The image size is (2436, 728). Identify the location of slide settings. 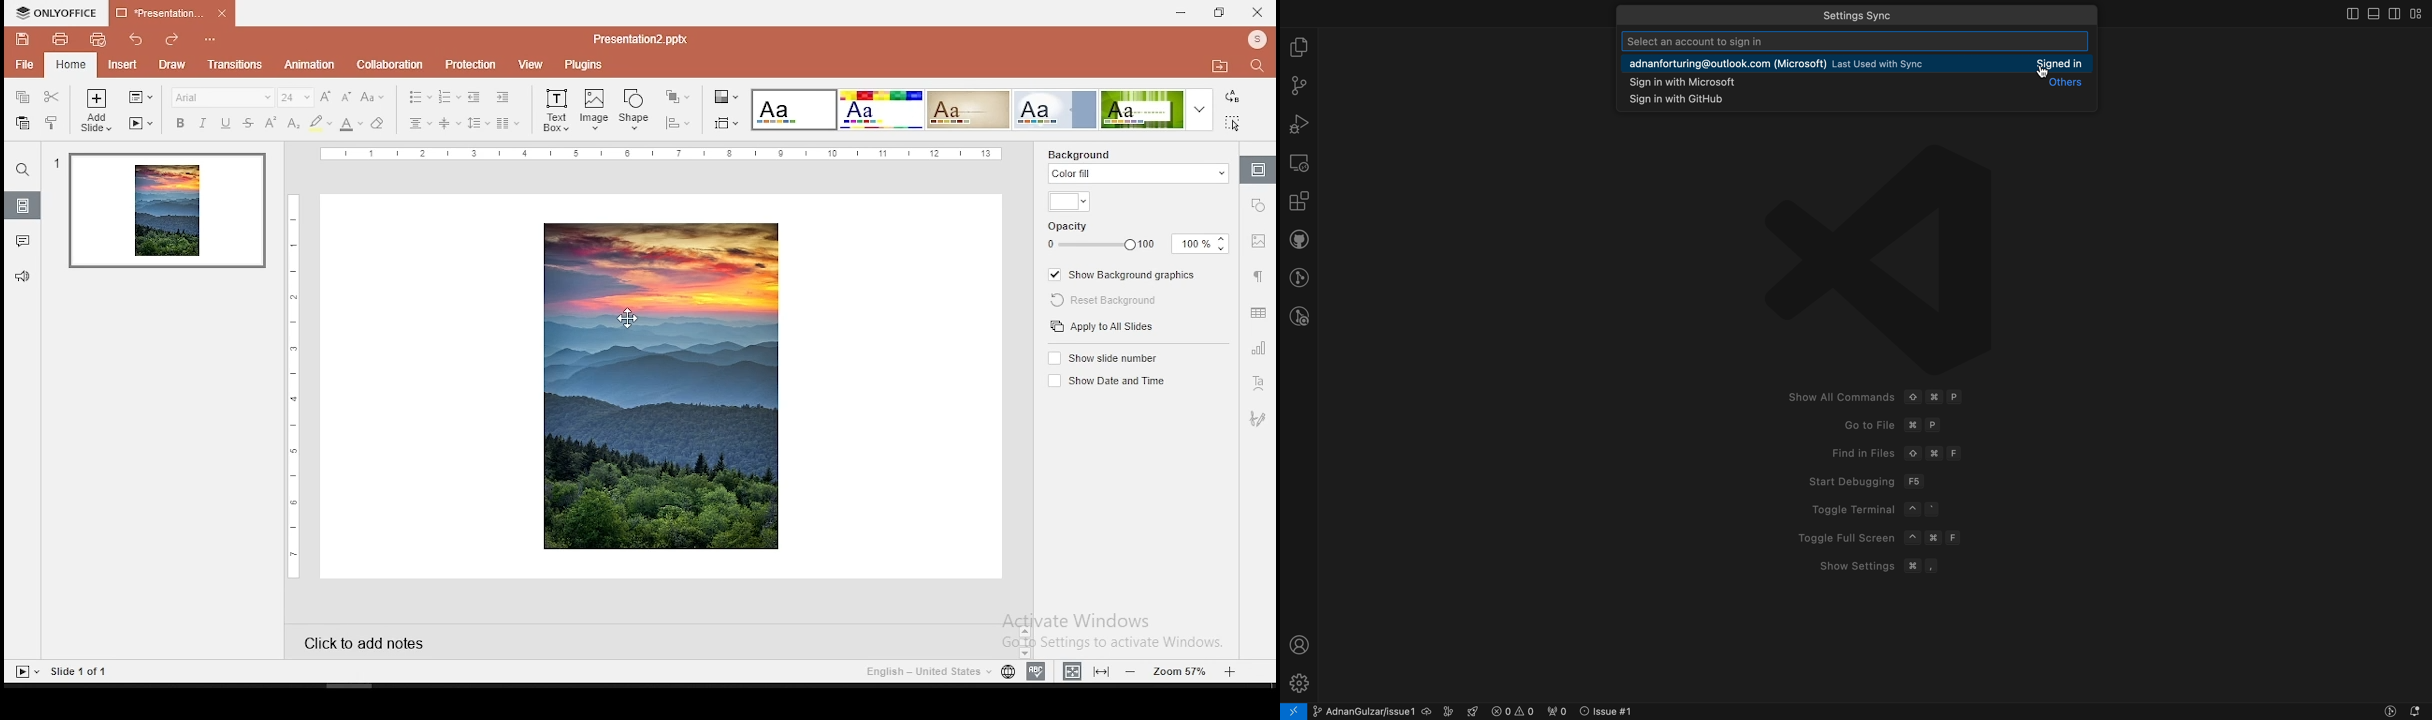
(1256, 169).